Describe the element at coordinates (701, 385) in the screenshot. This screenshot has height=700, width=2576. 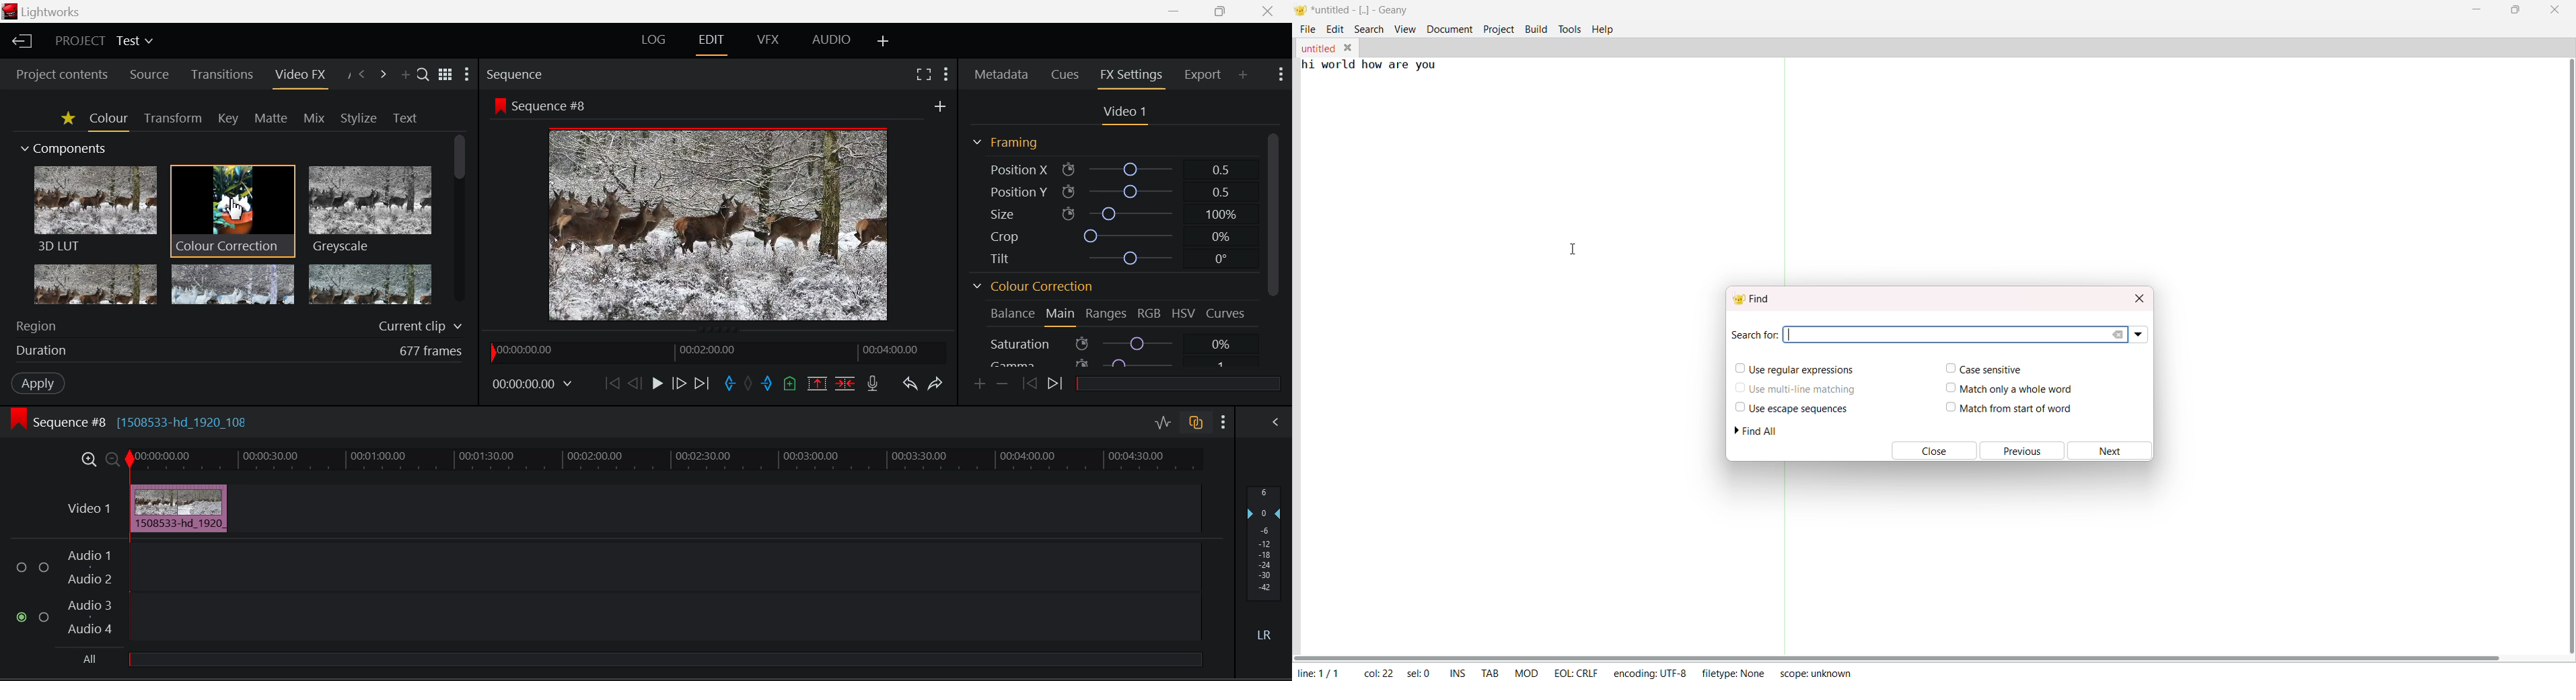
I see `To End` at that location.